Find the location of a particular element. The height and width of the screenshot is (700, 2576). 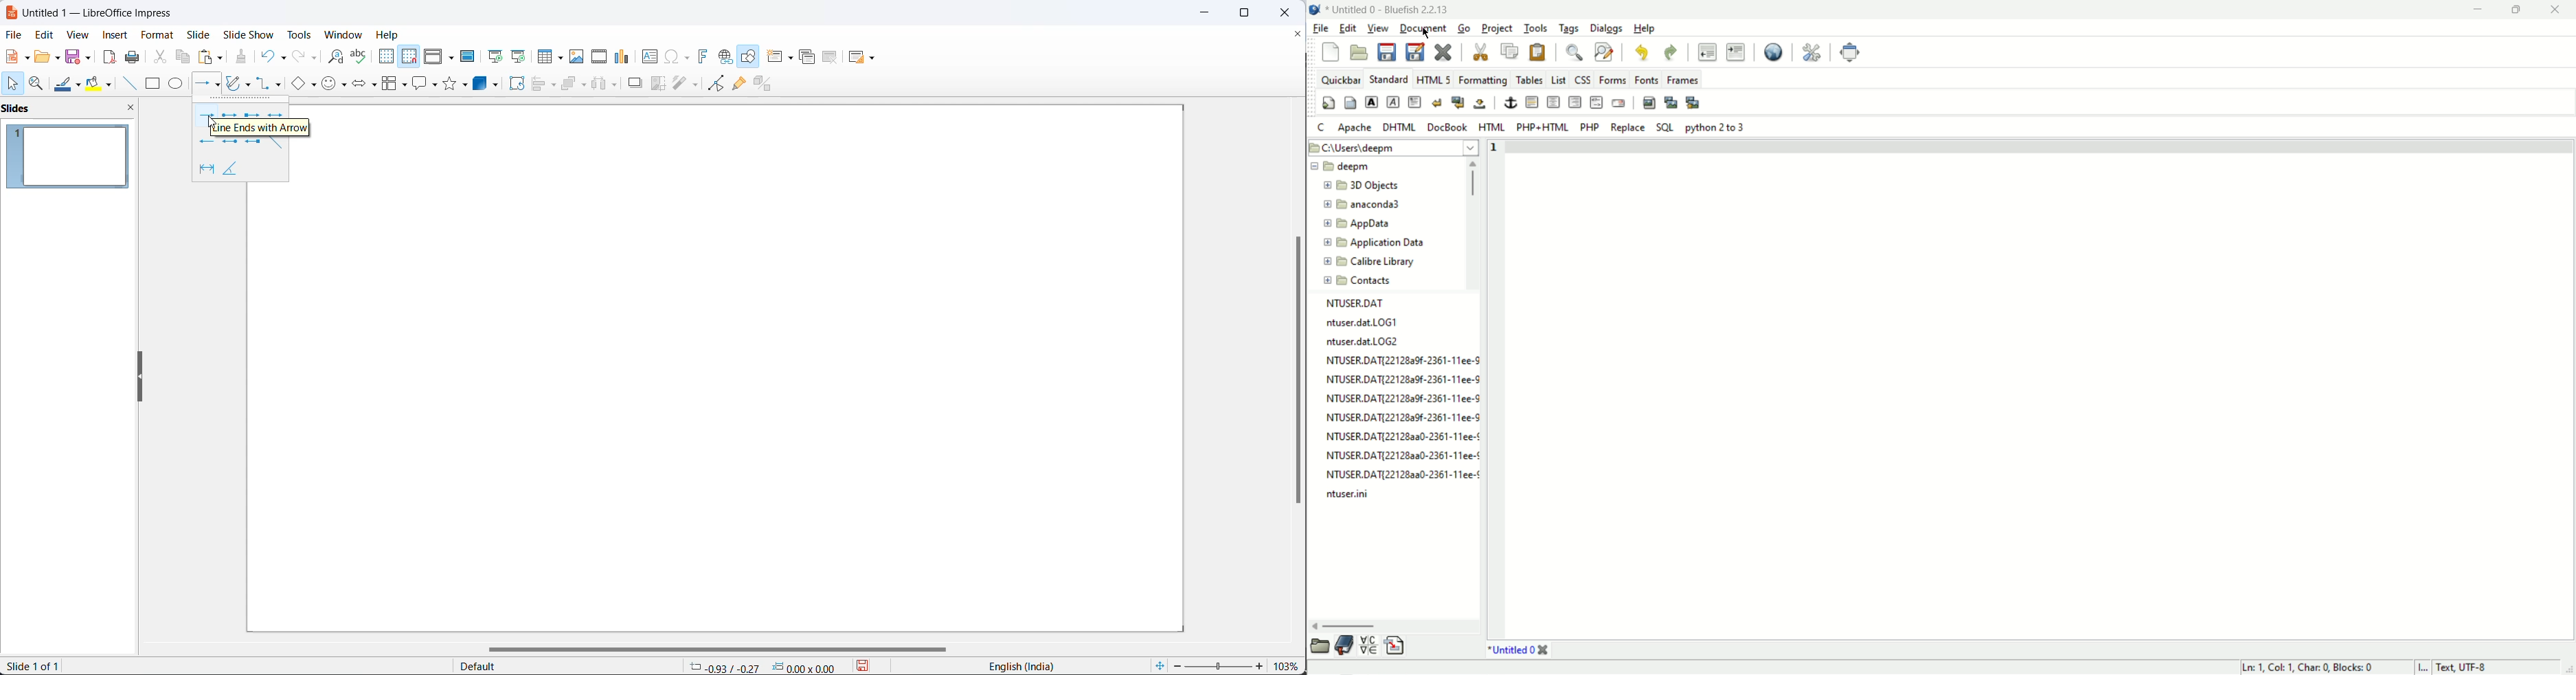

standard is located at coordinates (1389, 79).